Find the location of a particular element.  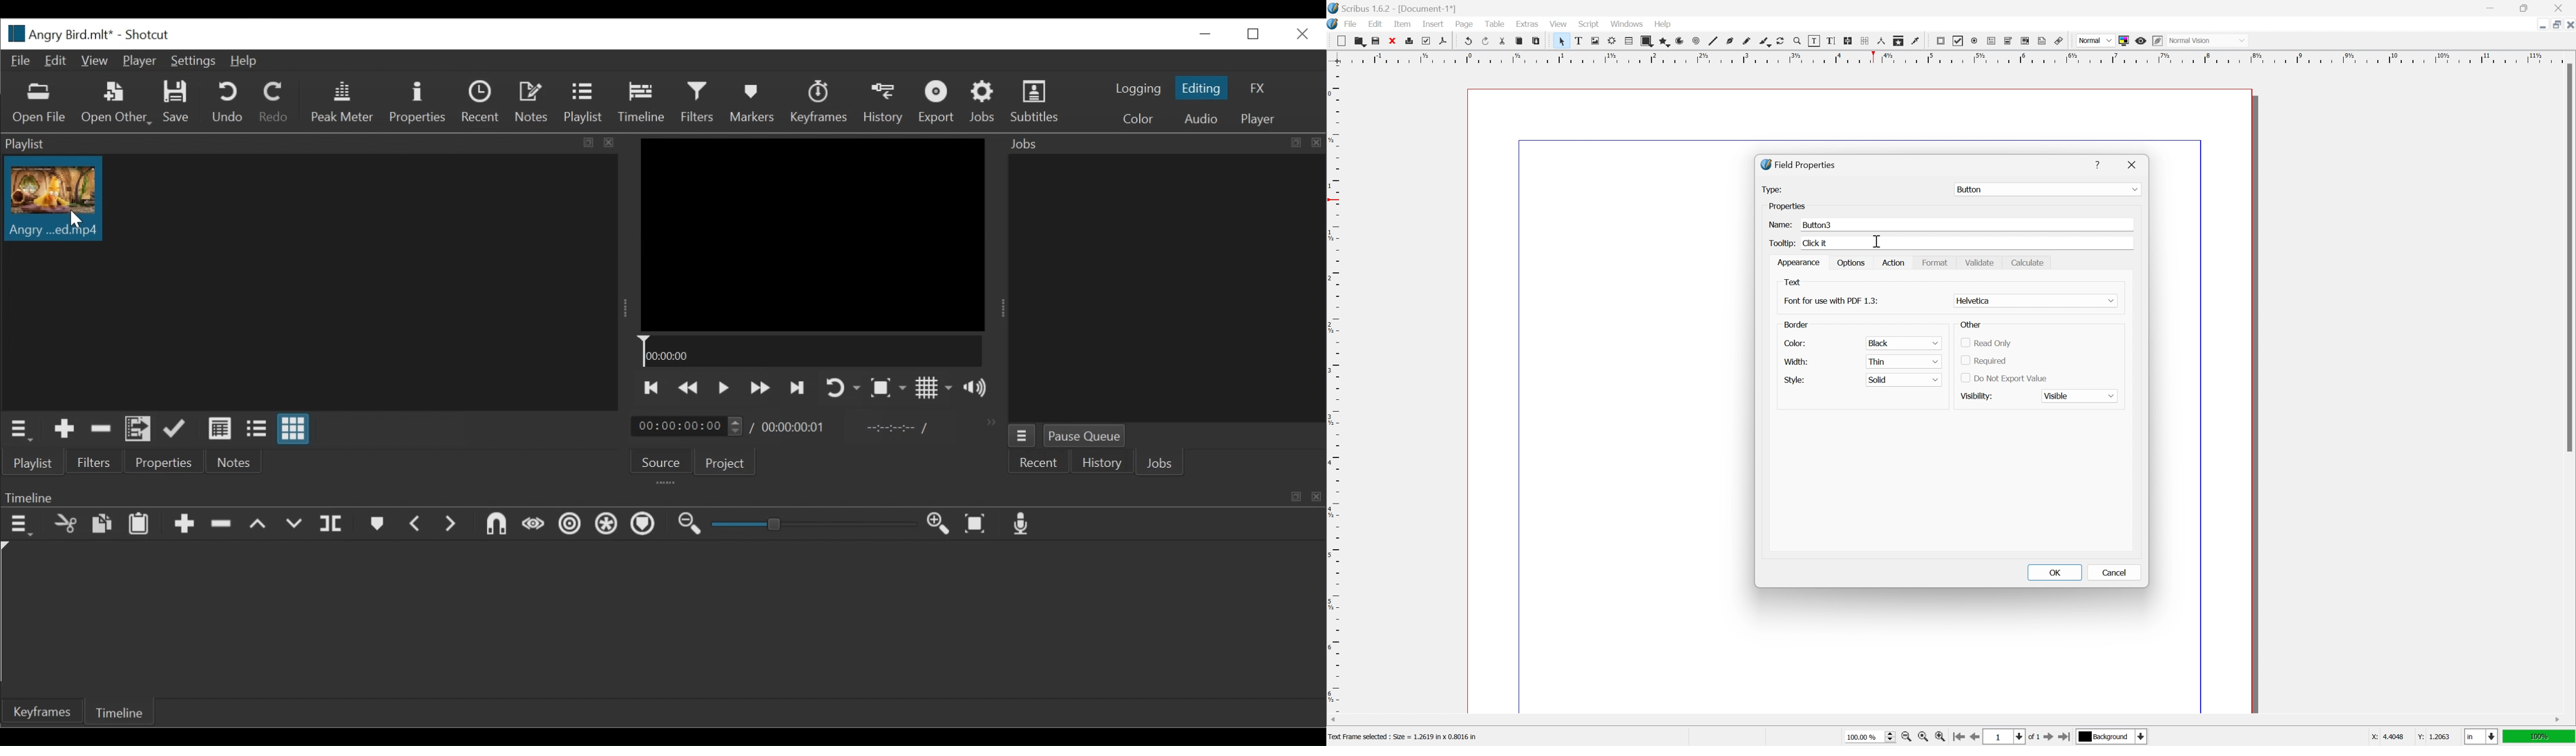

Add files to the playlist is located at coordinates (138, 429).